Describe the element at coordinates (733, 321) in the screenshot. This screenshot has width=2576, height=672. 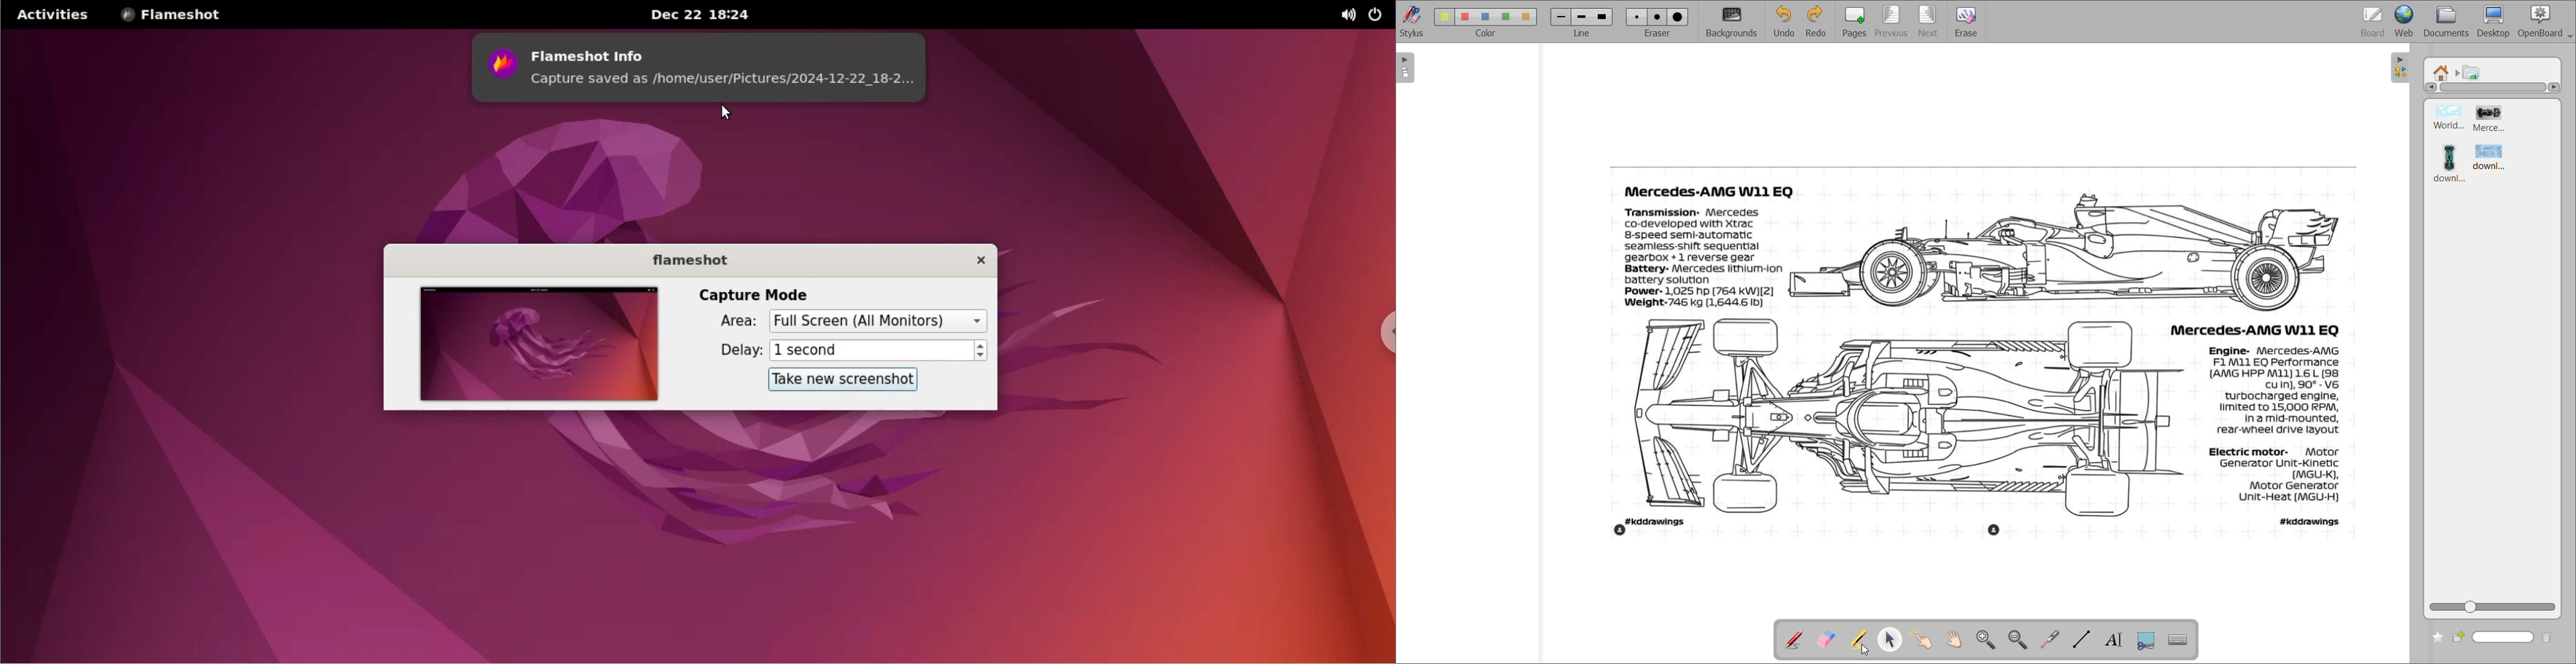
I see `area:` at that location.